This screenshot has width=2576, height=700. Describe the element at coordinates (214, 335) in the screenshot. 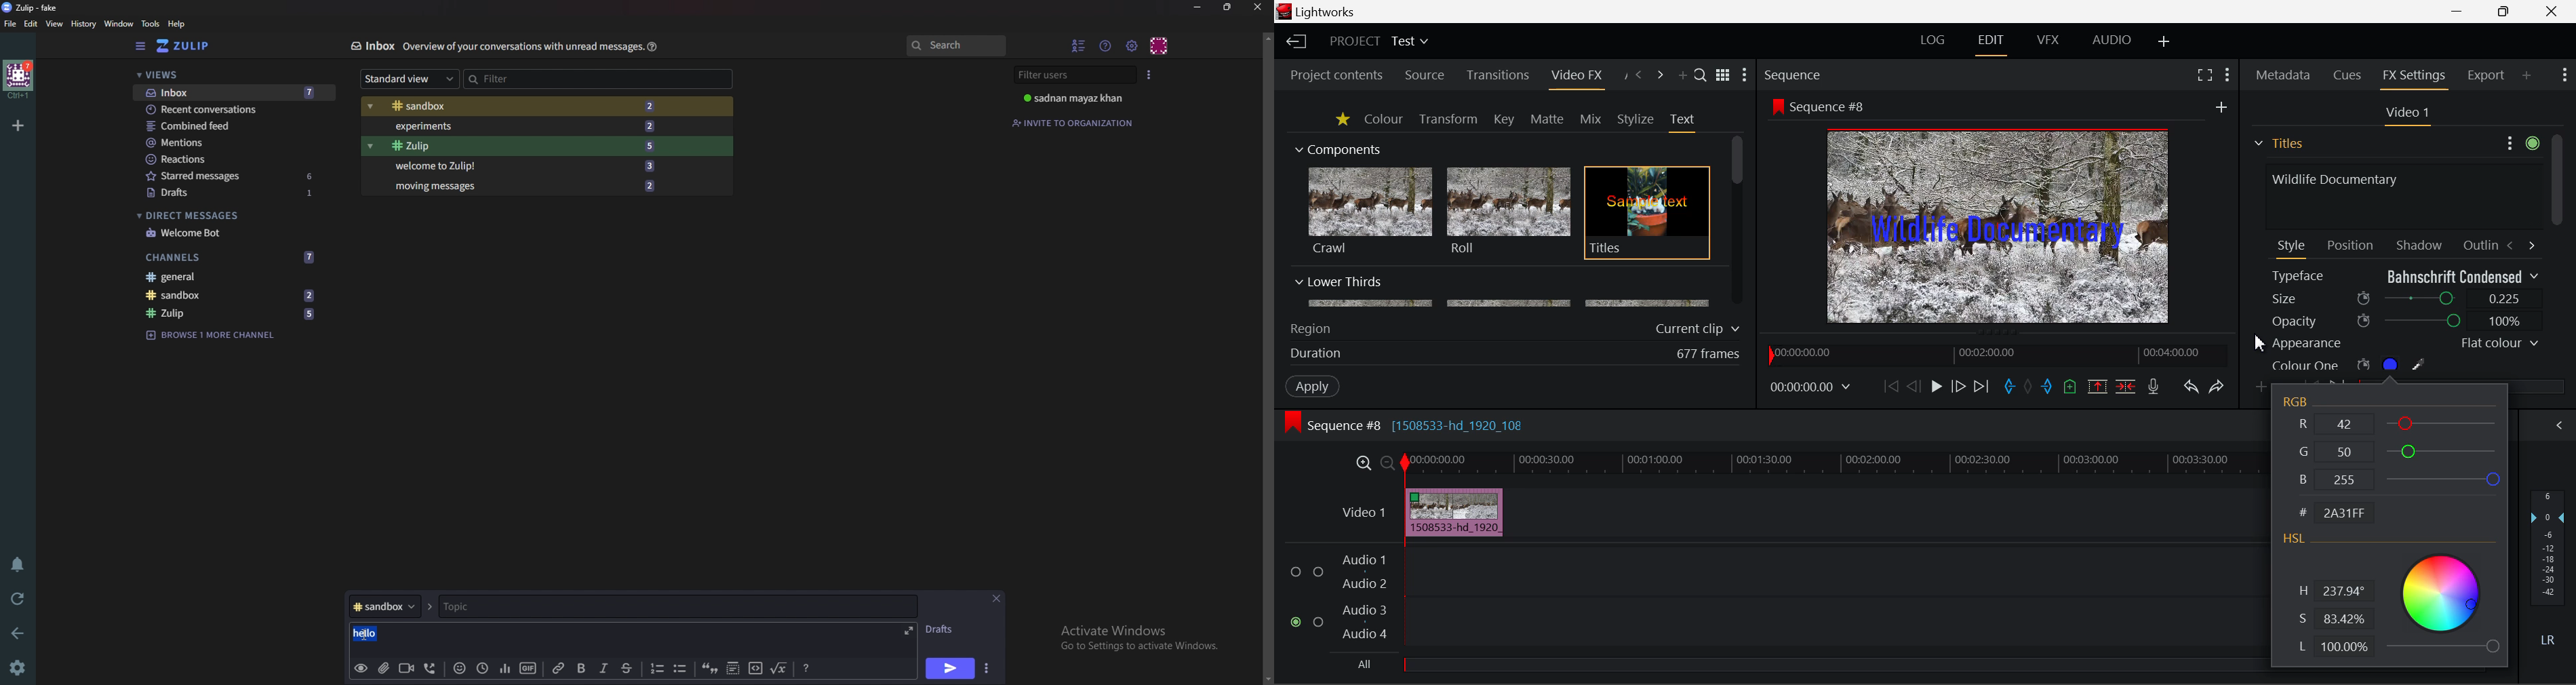

I see `Browse 1 more channel` at that location.